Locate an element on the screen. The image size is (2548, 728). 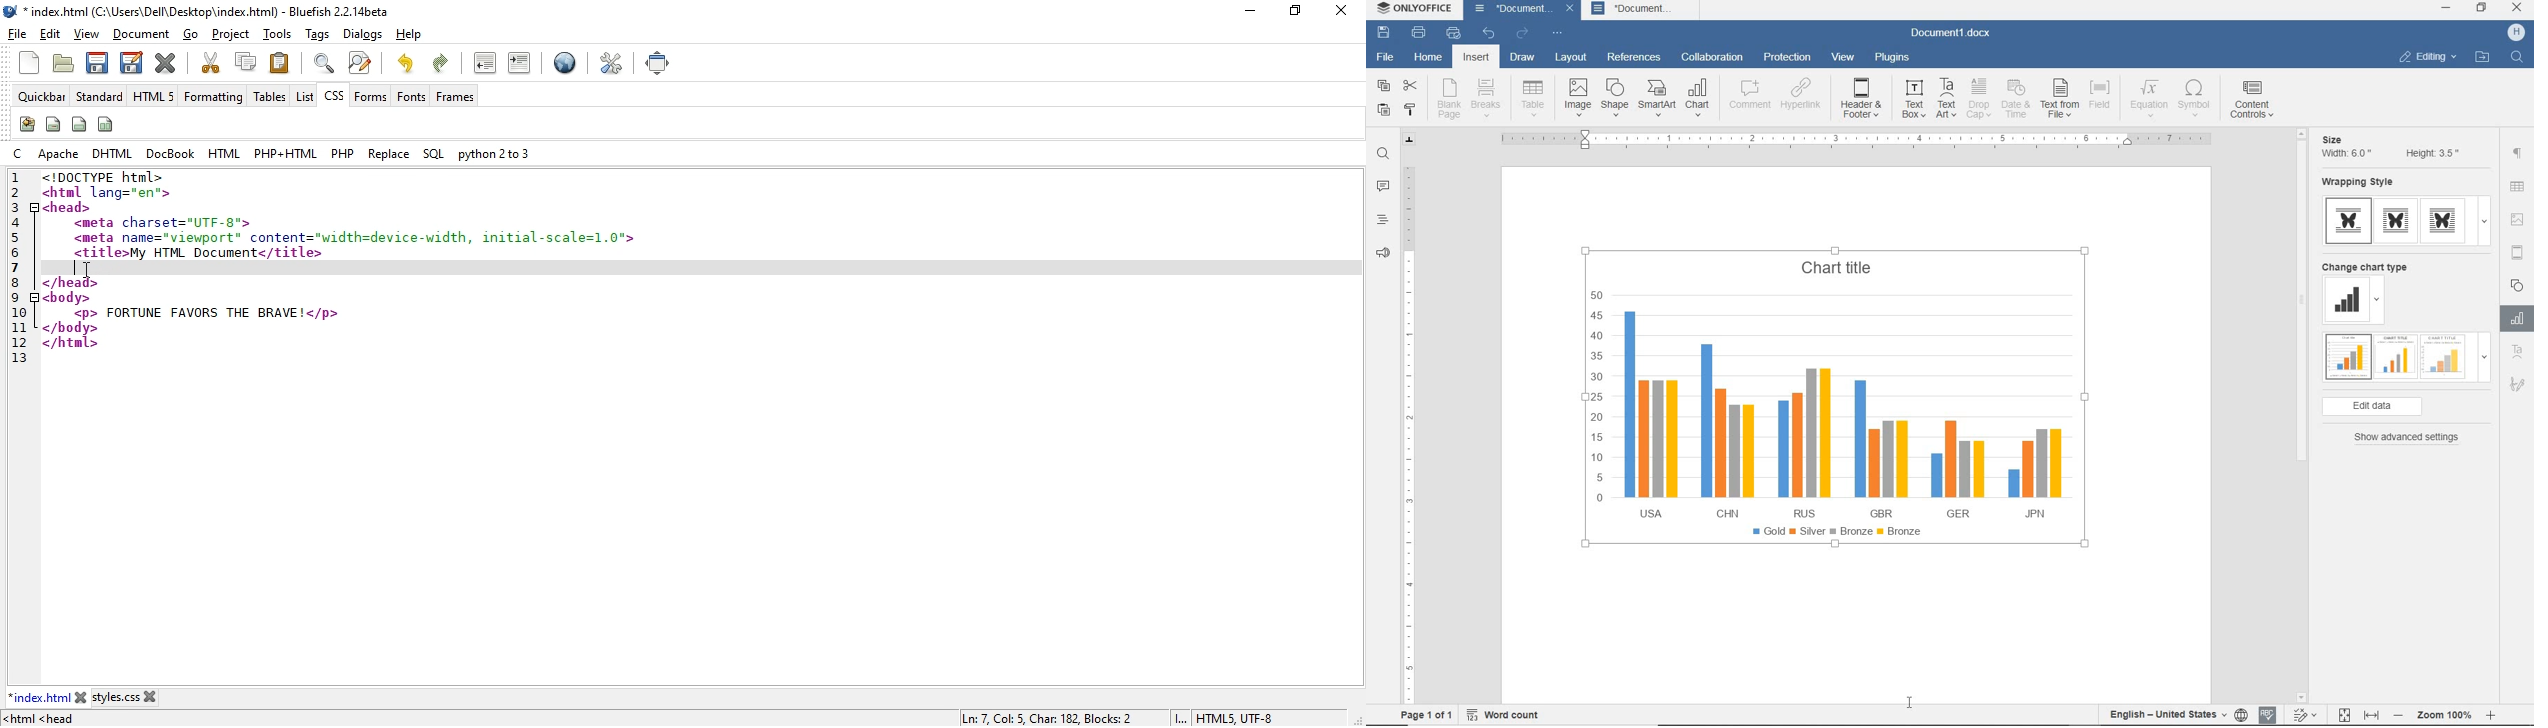
type 2 is located at coordinates (2396, 220).